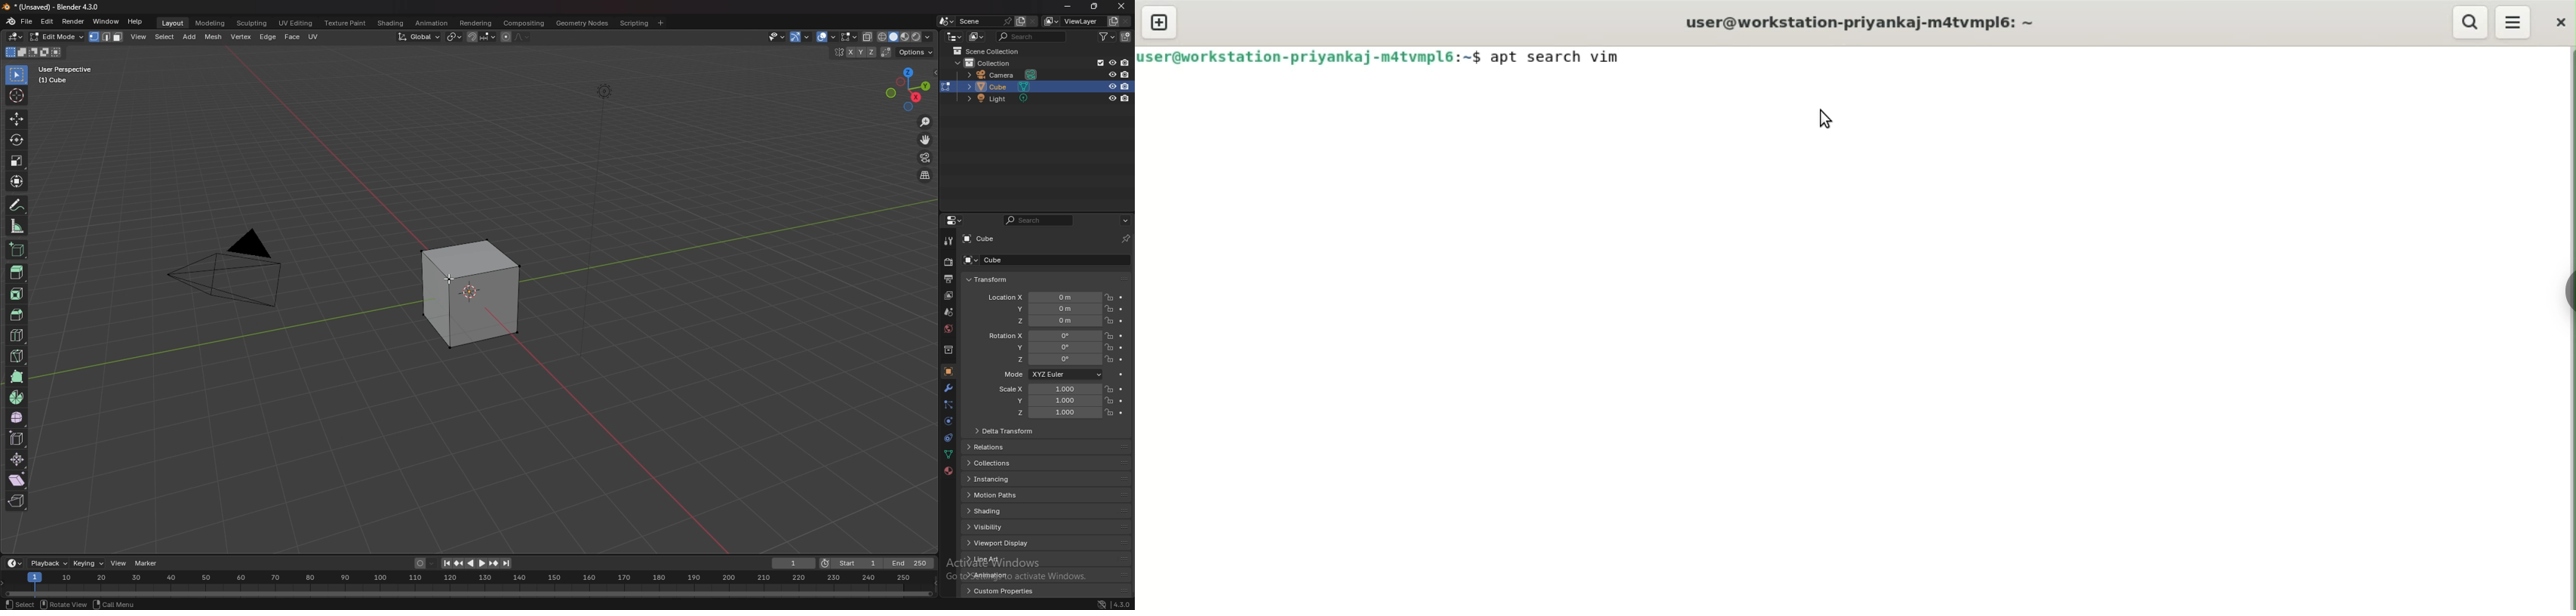 The height and width of the screenshot is (616, 2576). I want to click on disable in renders, so click(1126, 73).